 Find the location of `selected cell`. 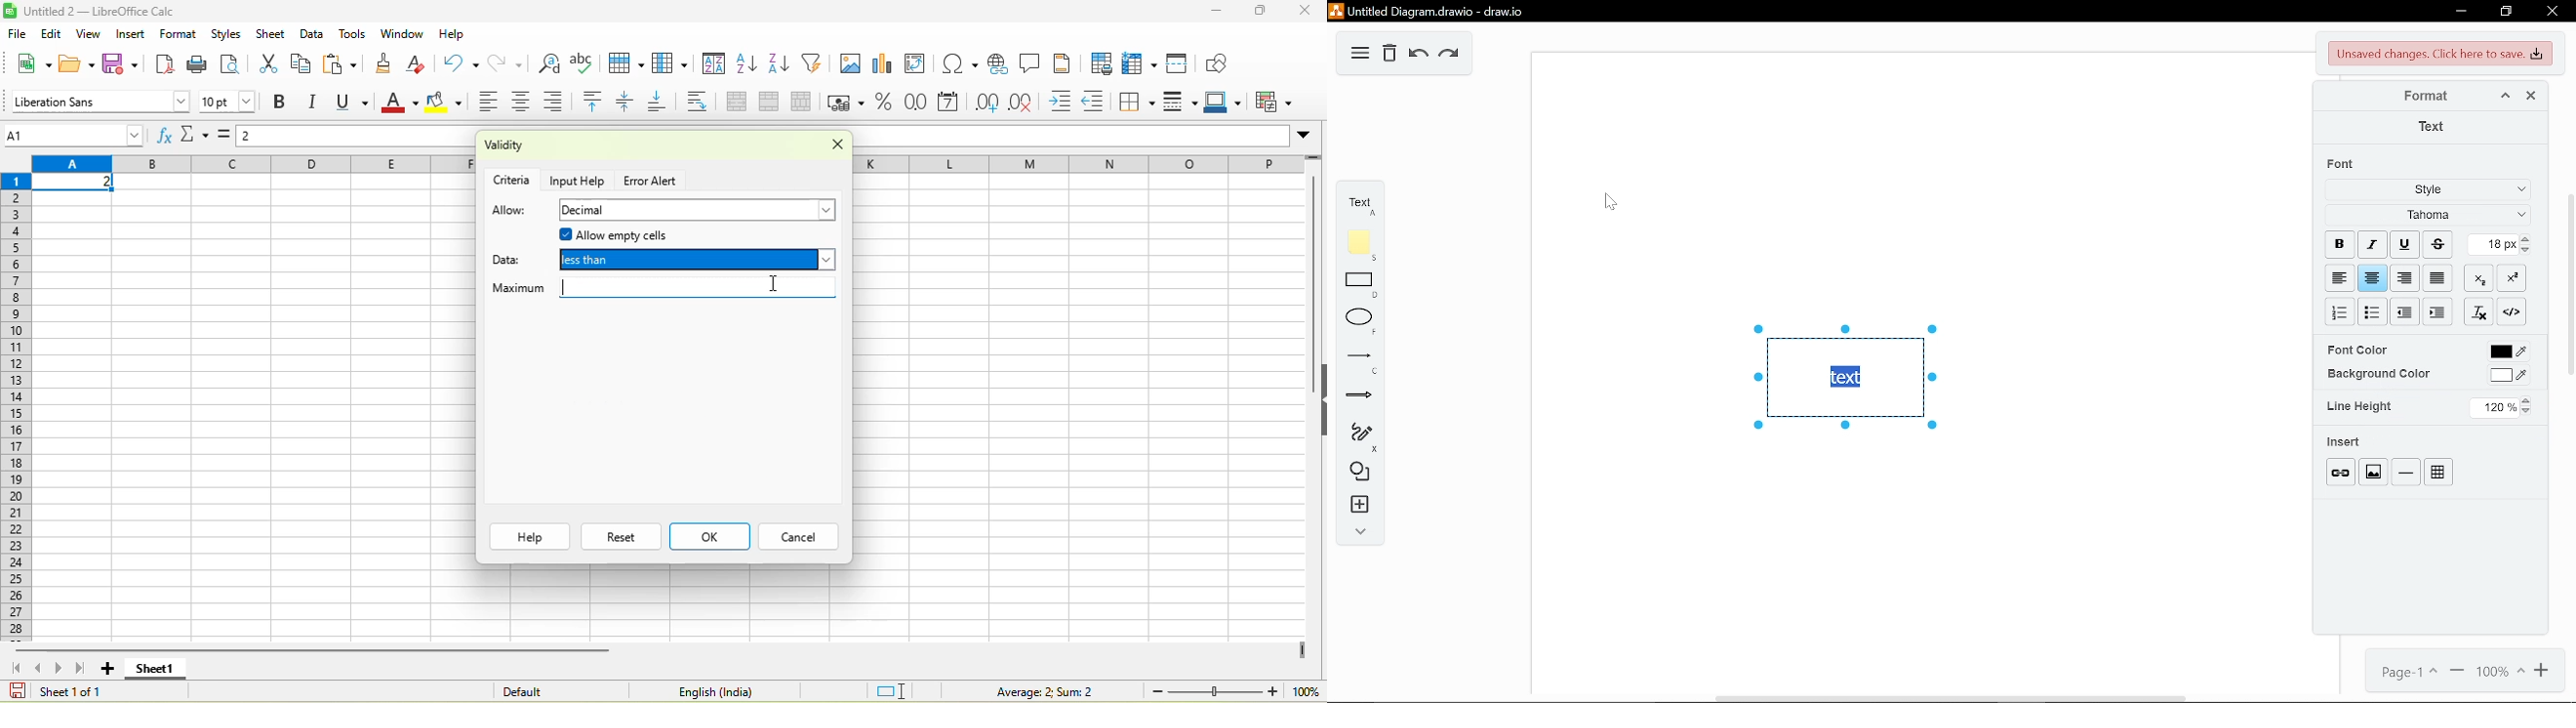

selected cell is located at coordinates (75, 183).